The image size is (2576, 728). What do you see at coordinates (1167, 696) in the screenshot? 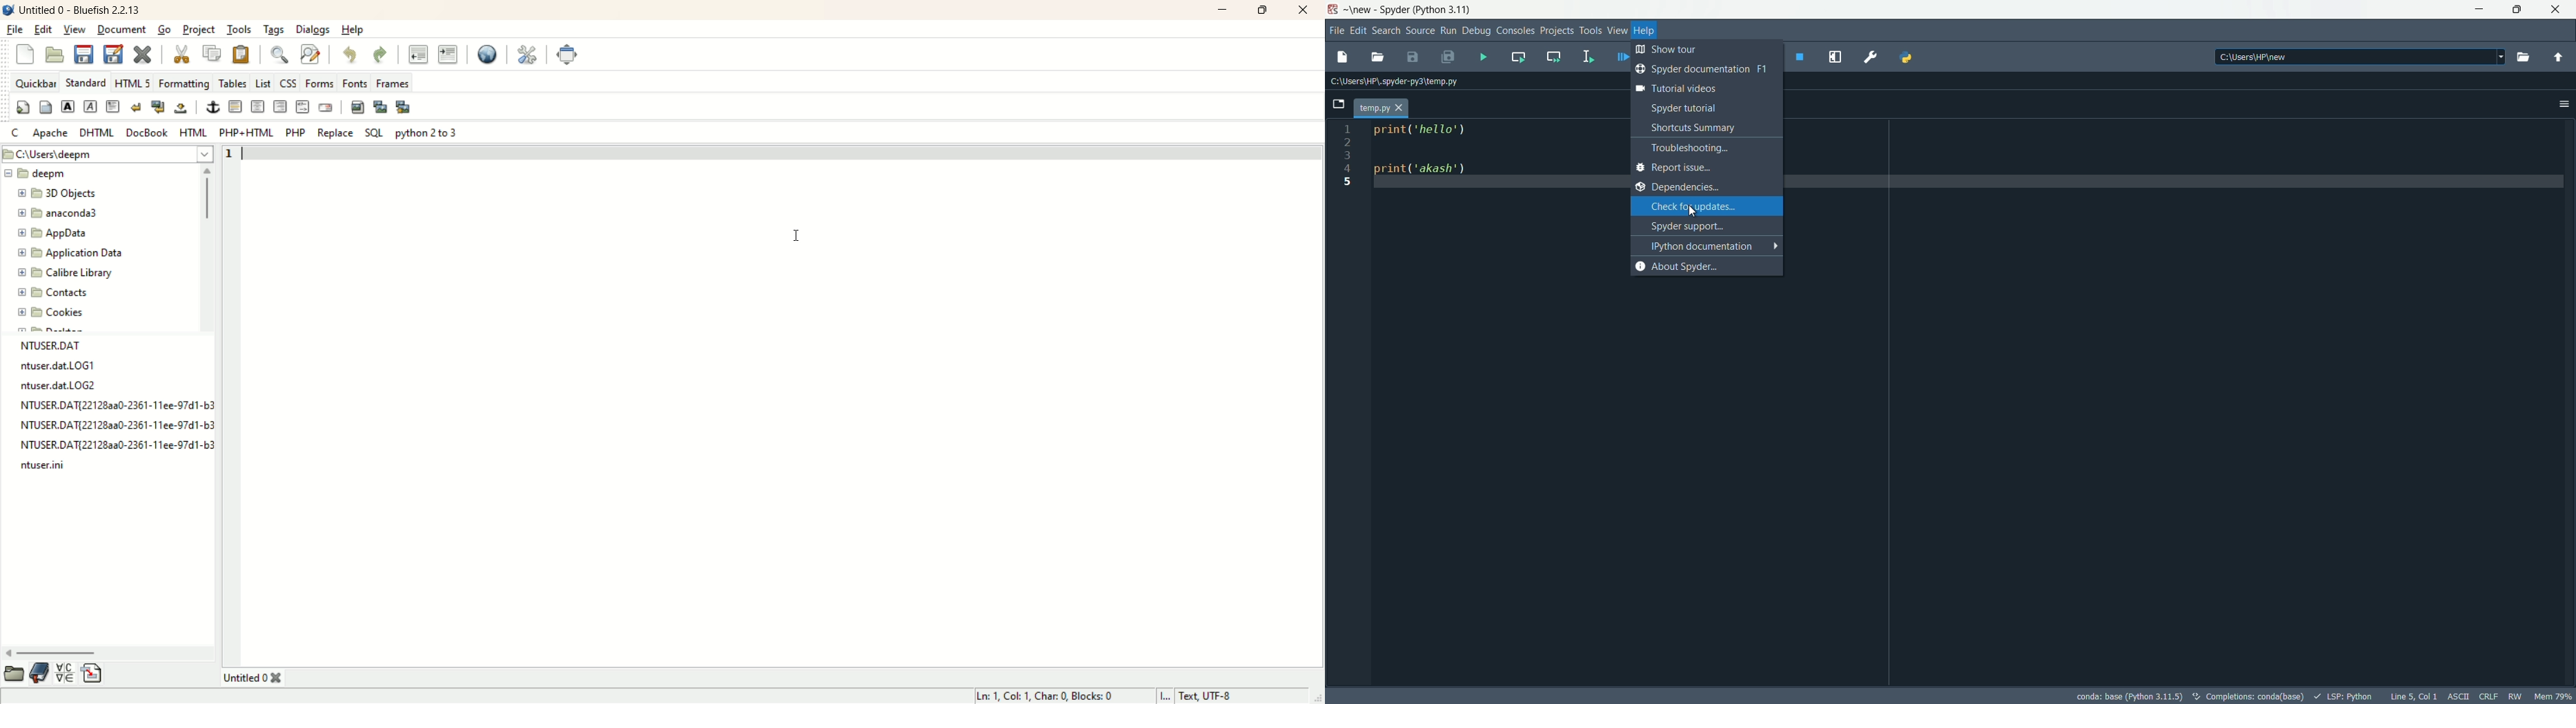
I see `I` at bounding box center [1167, 696].